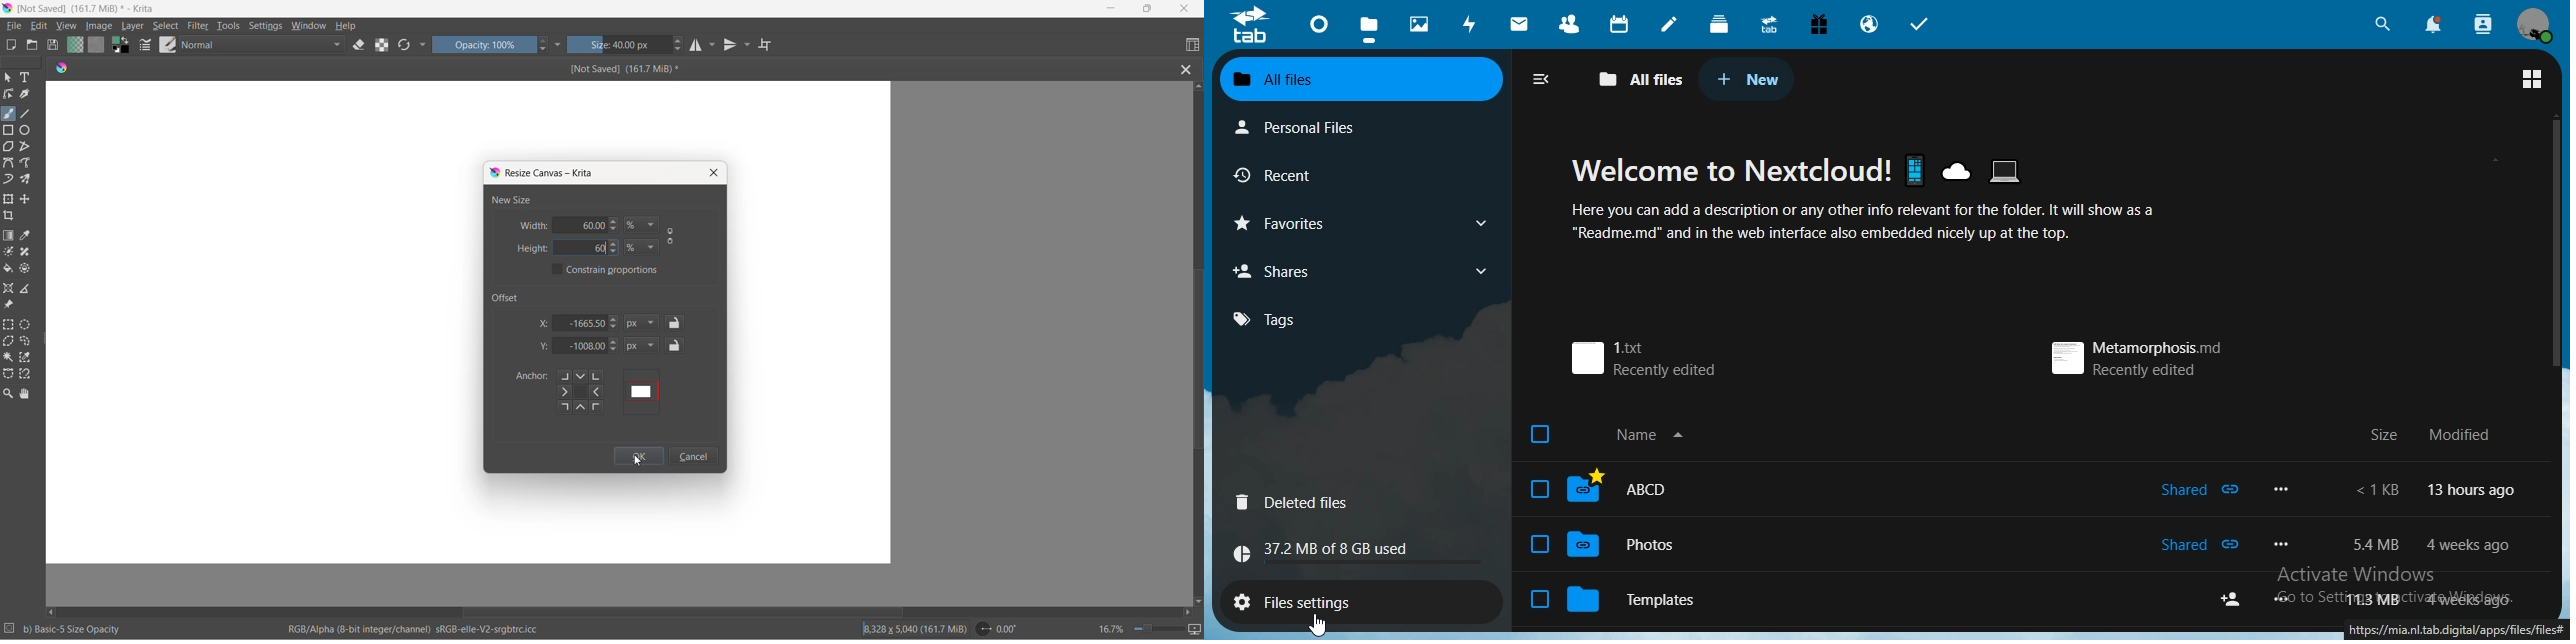 The height and width of the screenshot is (644, 2576). What do you see at coordinates (680, 40) in the screenshot?
I see `increment size` at bounding box center [680, 40].